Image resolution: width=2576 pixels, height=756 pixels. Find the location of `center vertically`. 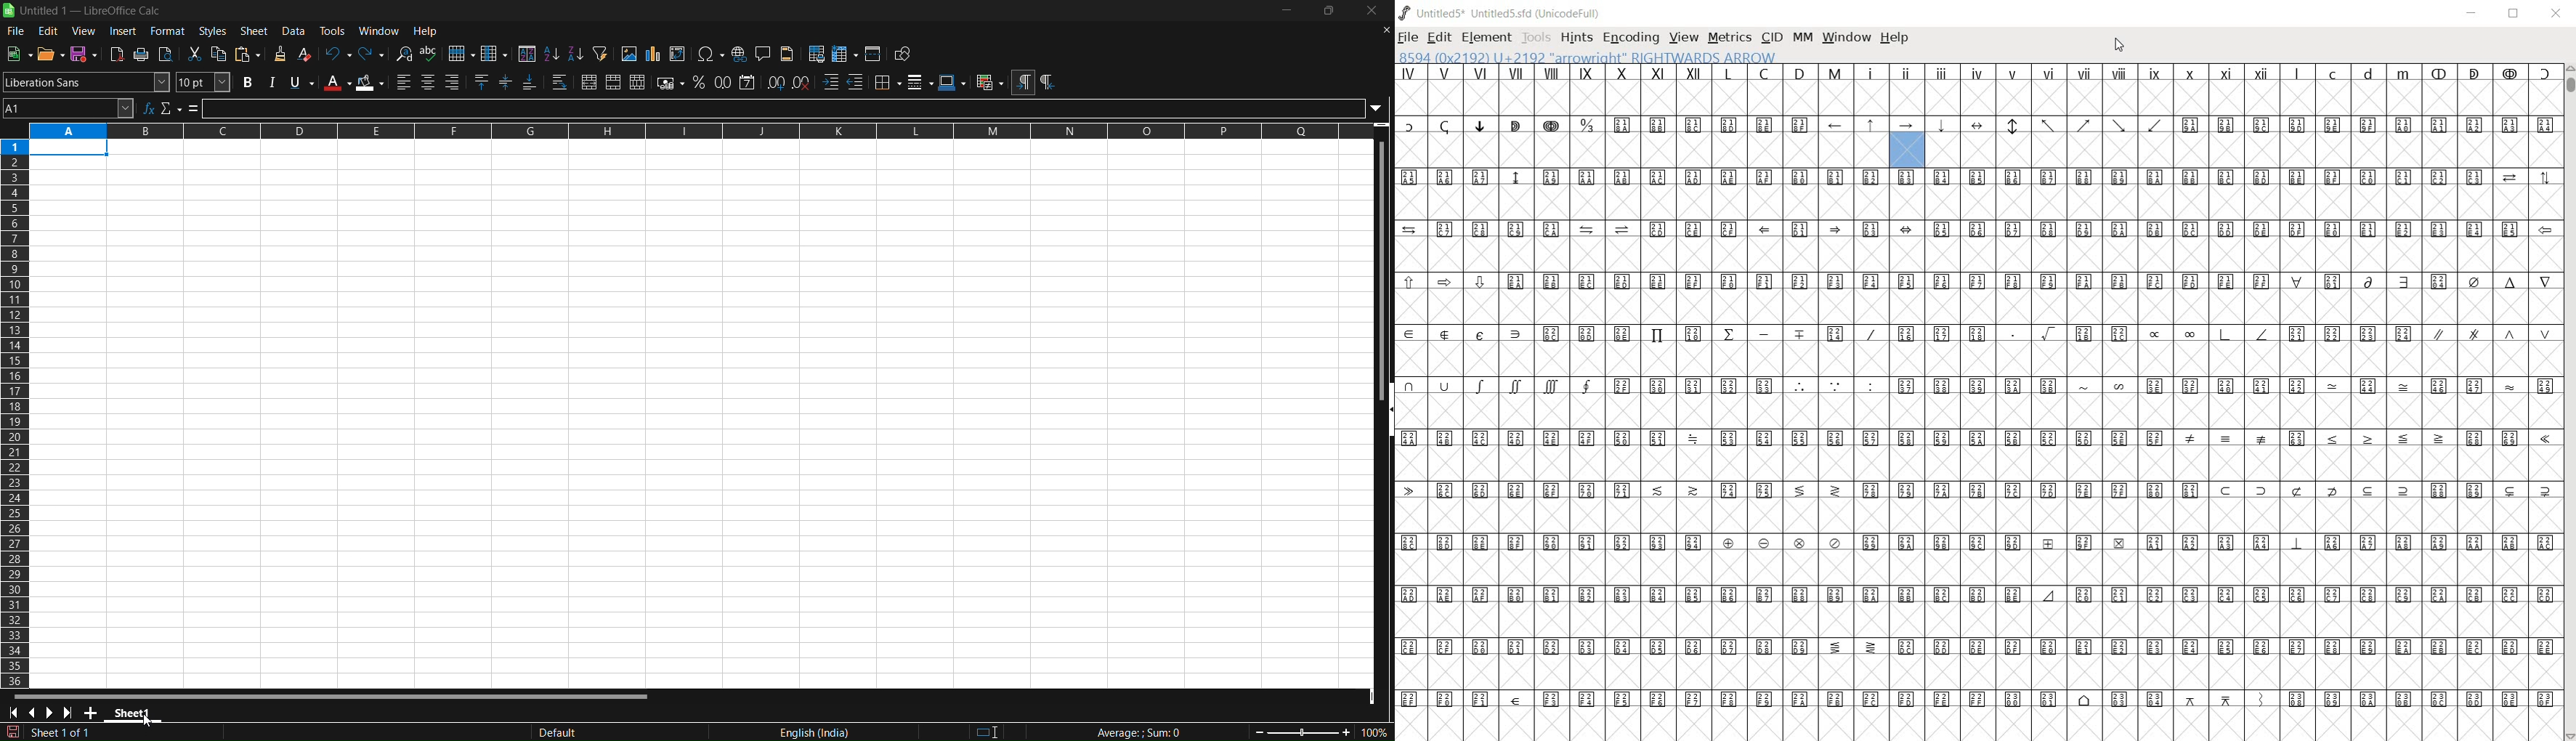

center vertically is located at coordinates (507, 83).